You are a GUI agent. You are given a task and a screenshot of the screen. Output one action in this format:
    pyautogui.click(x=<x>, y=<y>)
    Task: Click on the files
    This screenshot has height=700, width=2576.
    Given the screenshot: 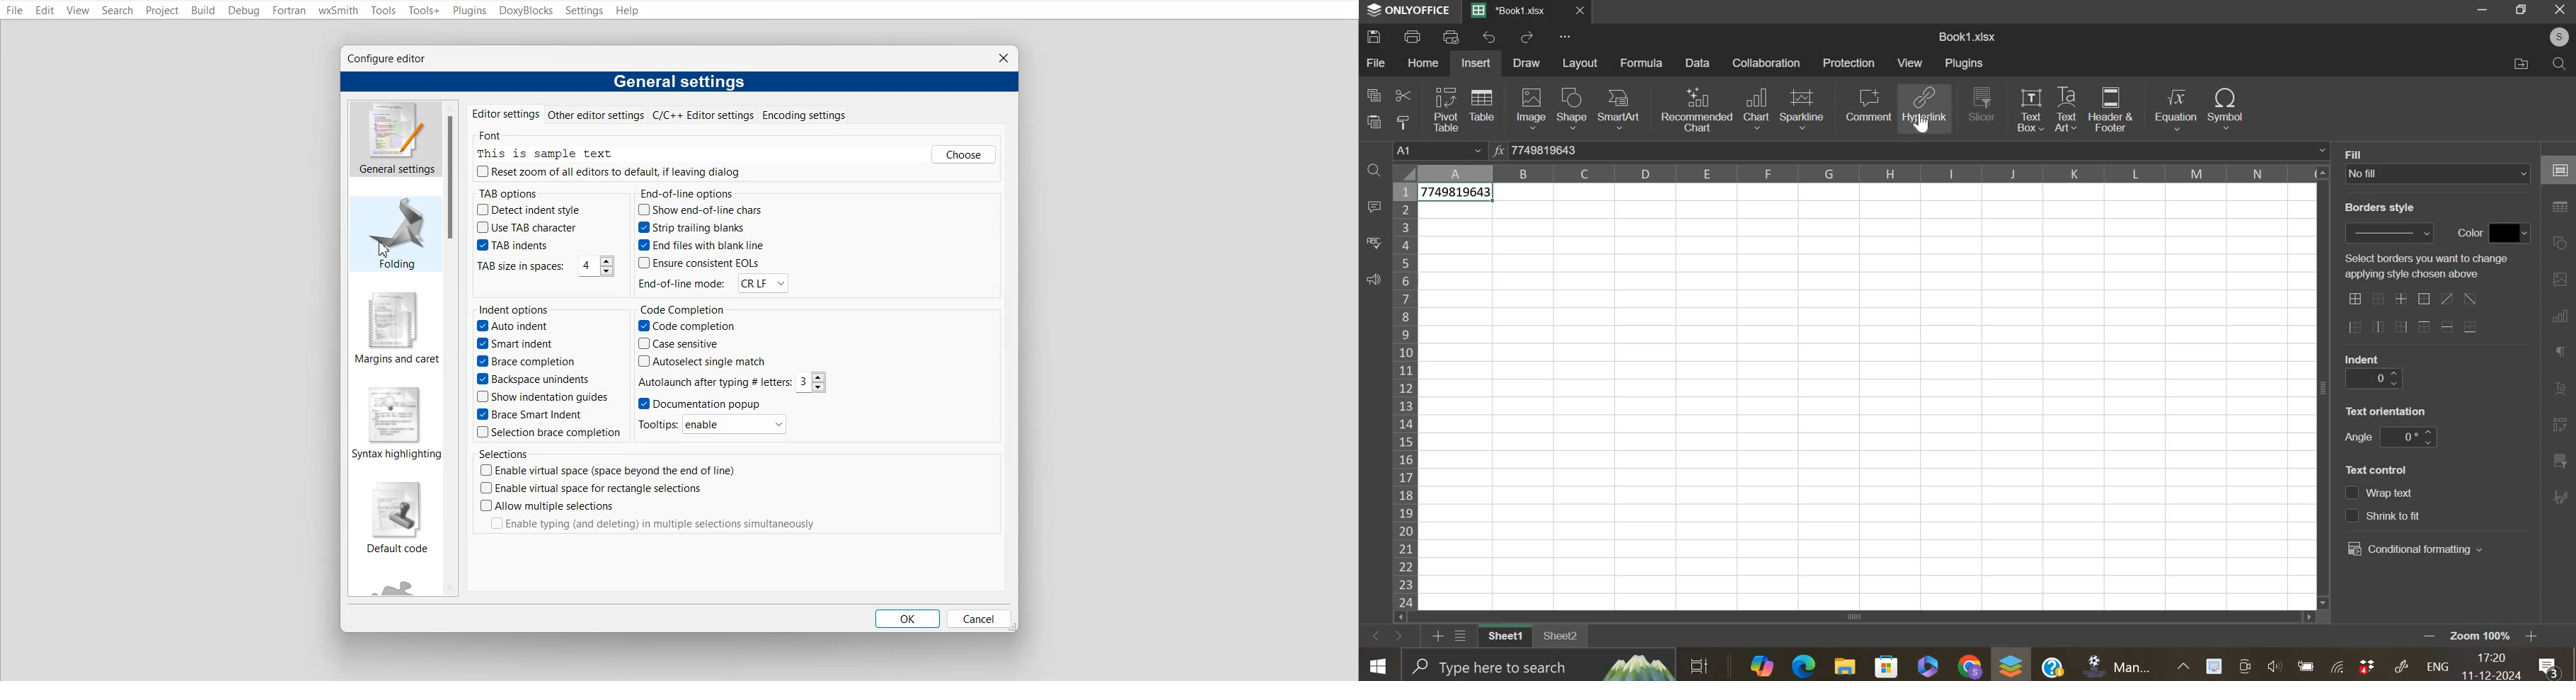 What is the action you would take?
    pyautogui.click(x=2521, y=64)
    